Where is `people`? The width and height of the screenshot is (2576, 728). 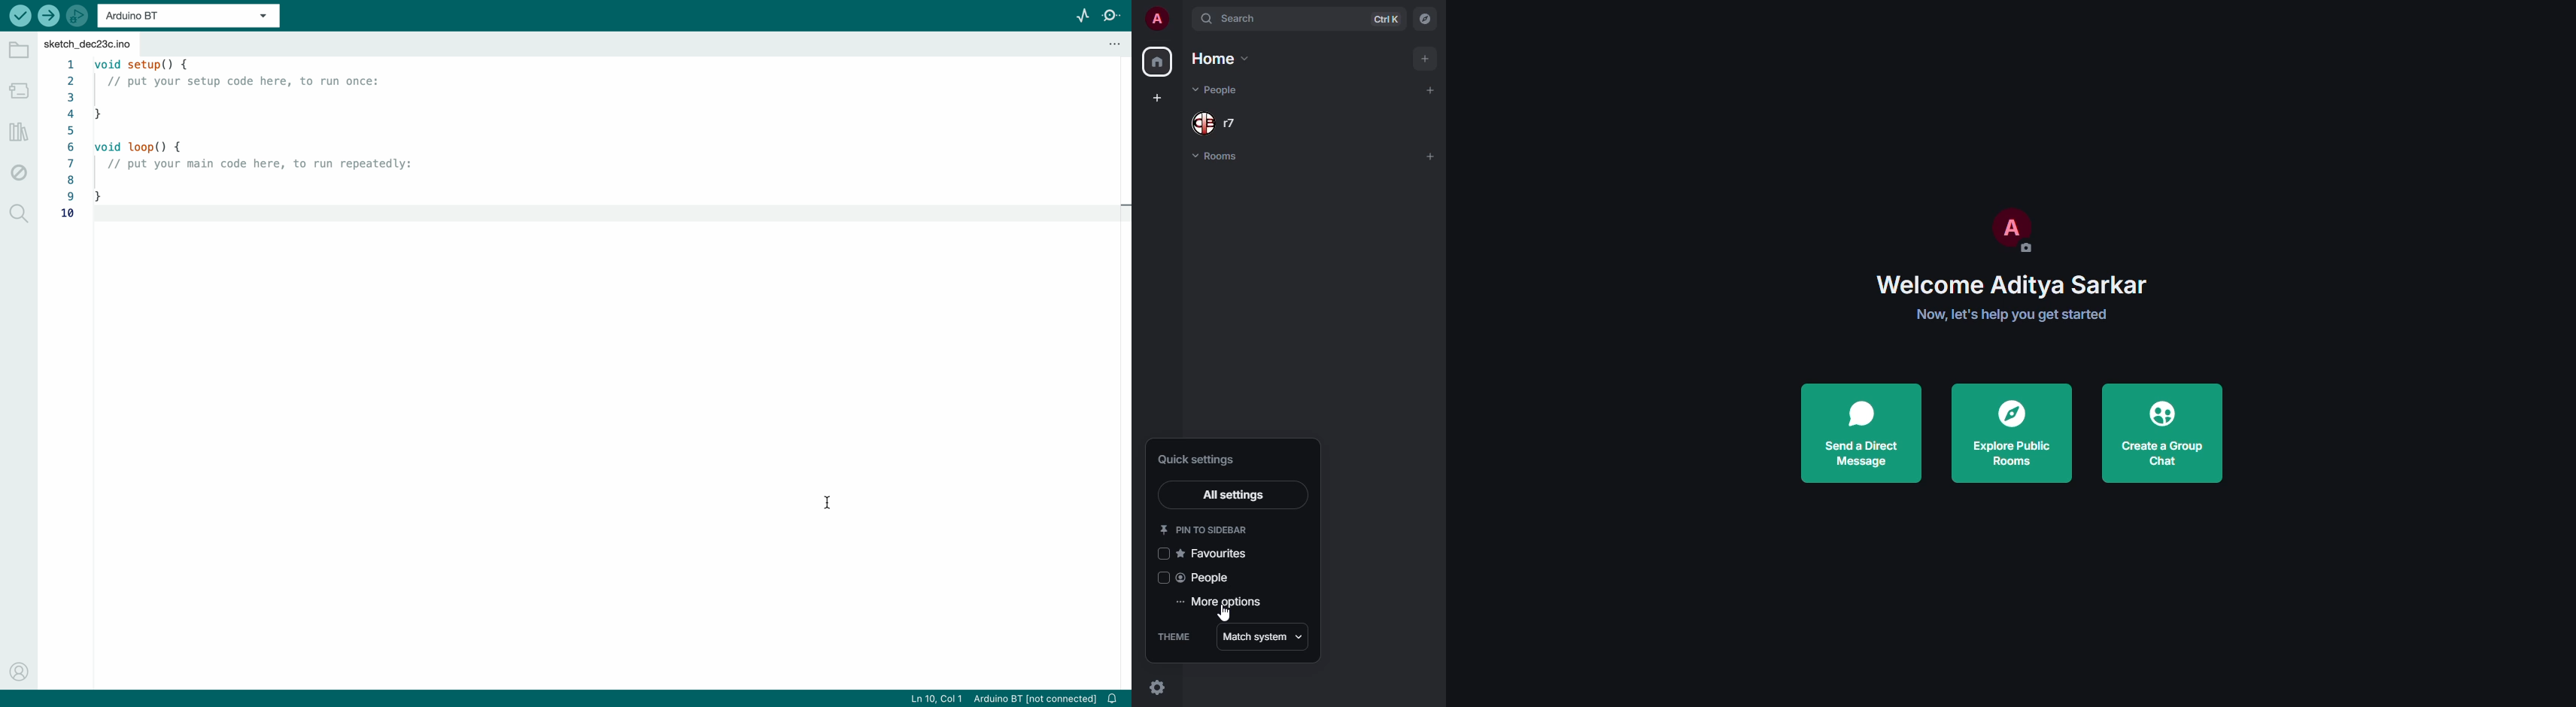 people is located at coordinates (1208, 578).